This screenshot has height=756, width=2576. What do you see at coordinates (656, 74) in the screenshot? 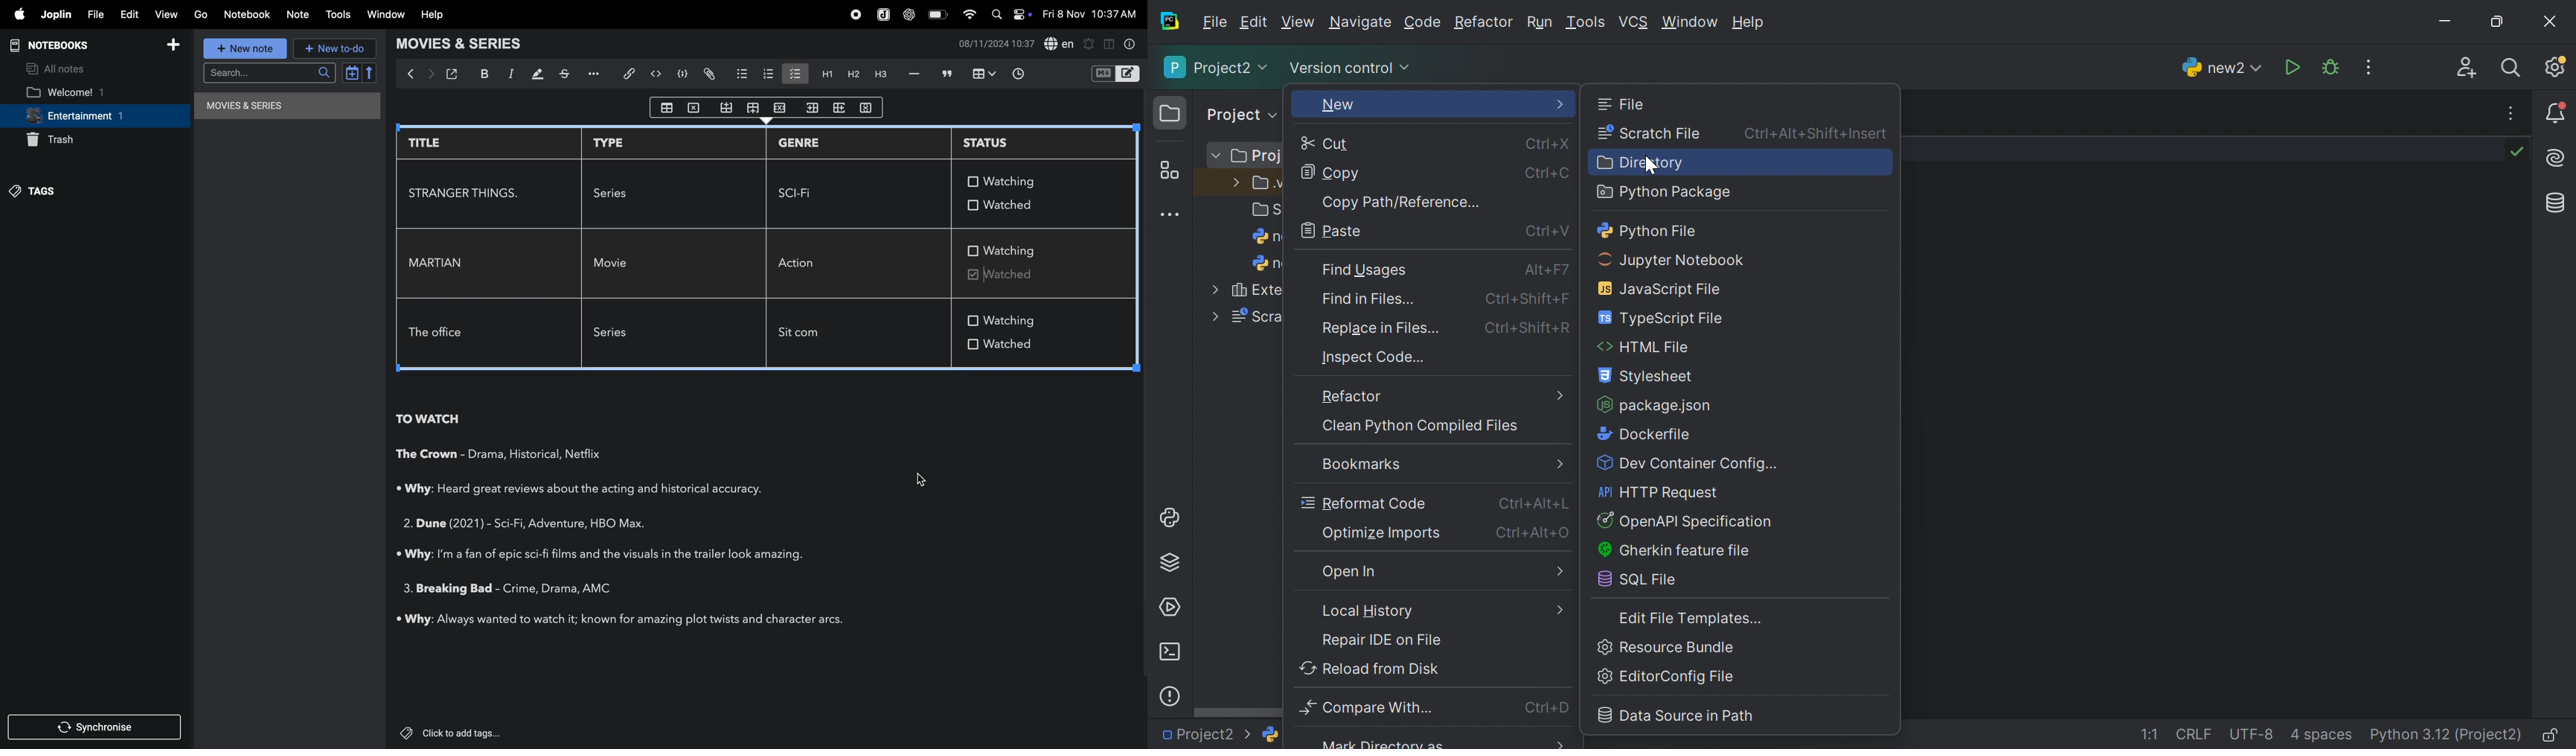
I see `code editor` at bounding box center [656, 74].